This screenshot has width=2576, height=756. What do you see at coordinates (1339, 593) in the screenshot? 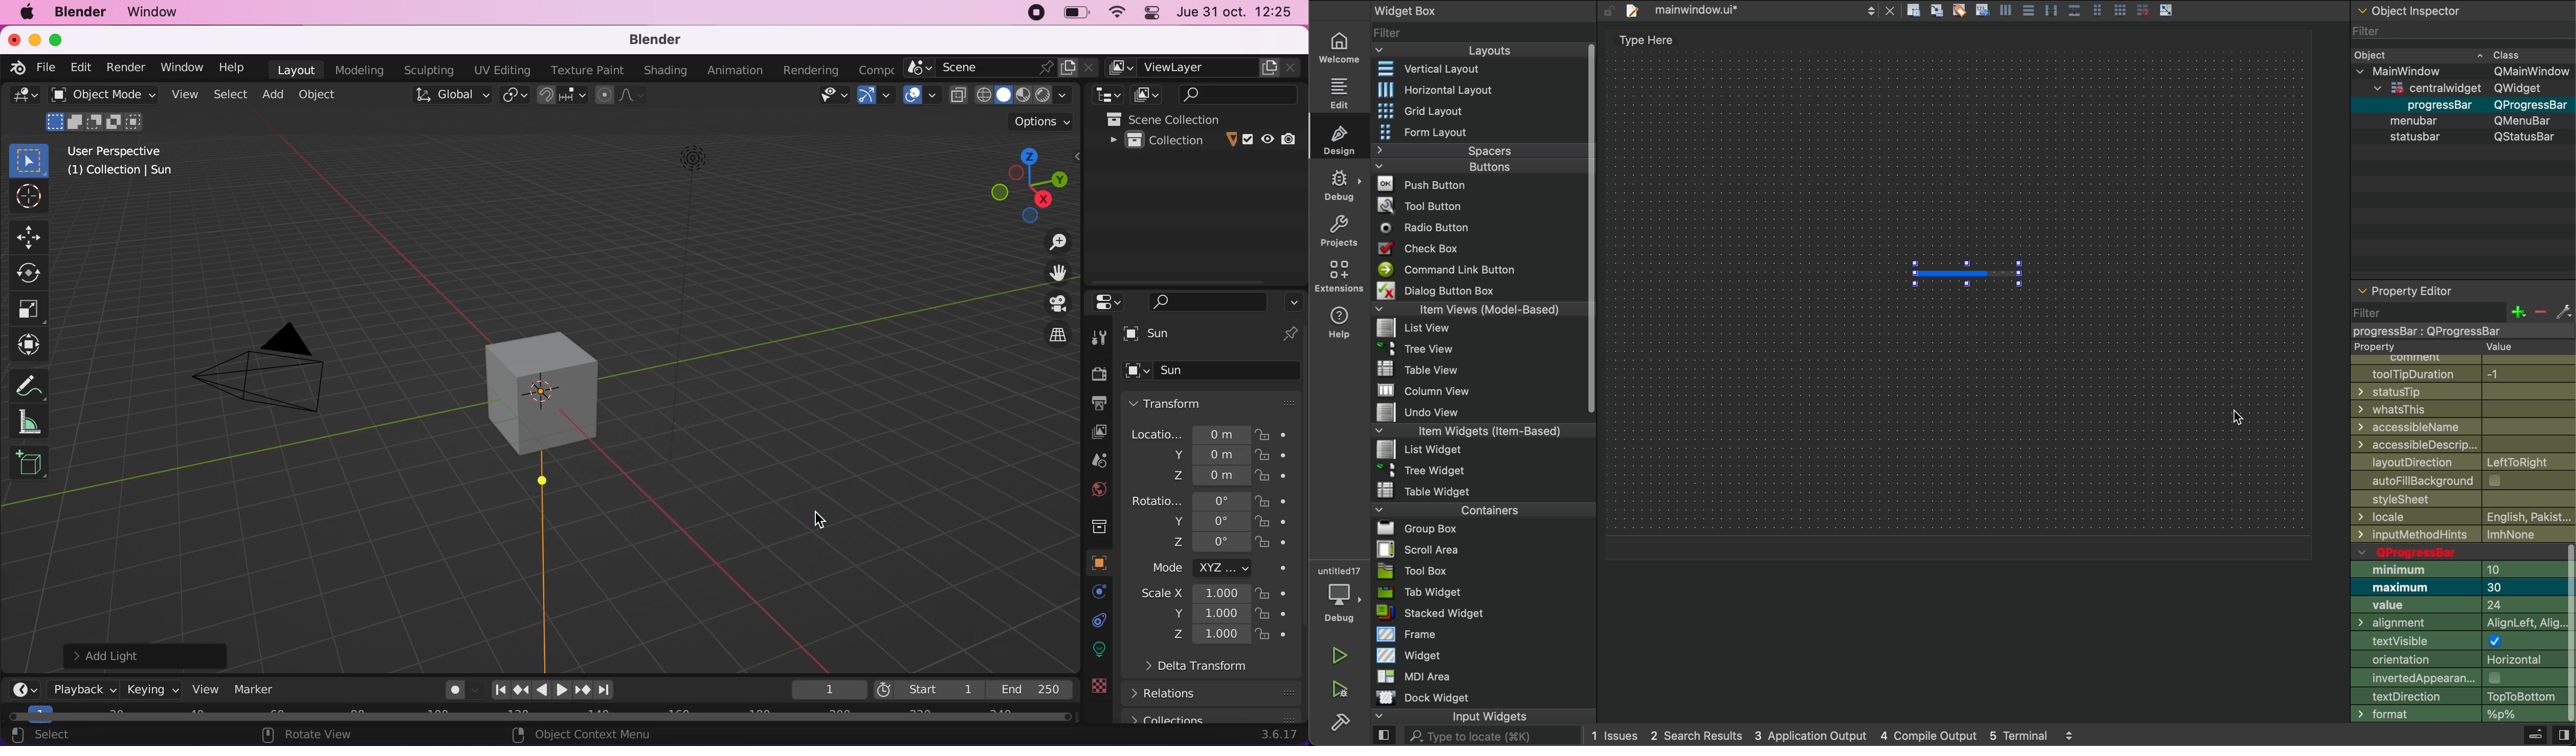
I see `debugger` at bounding box center [1339, 593].